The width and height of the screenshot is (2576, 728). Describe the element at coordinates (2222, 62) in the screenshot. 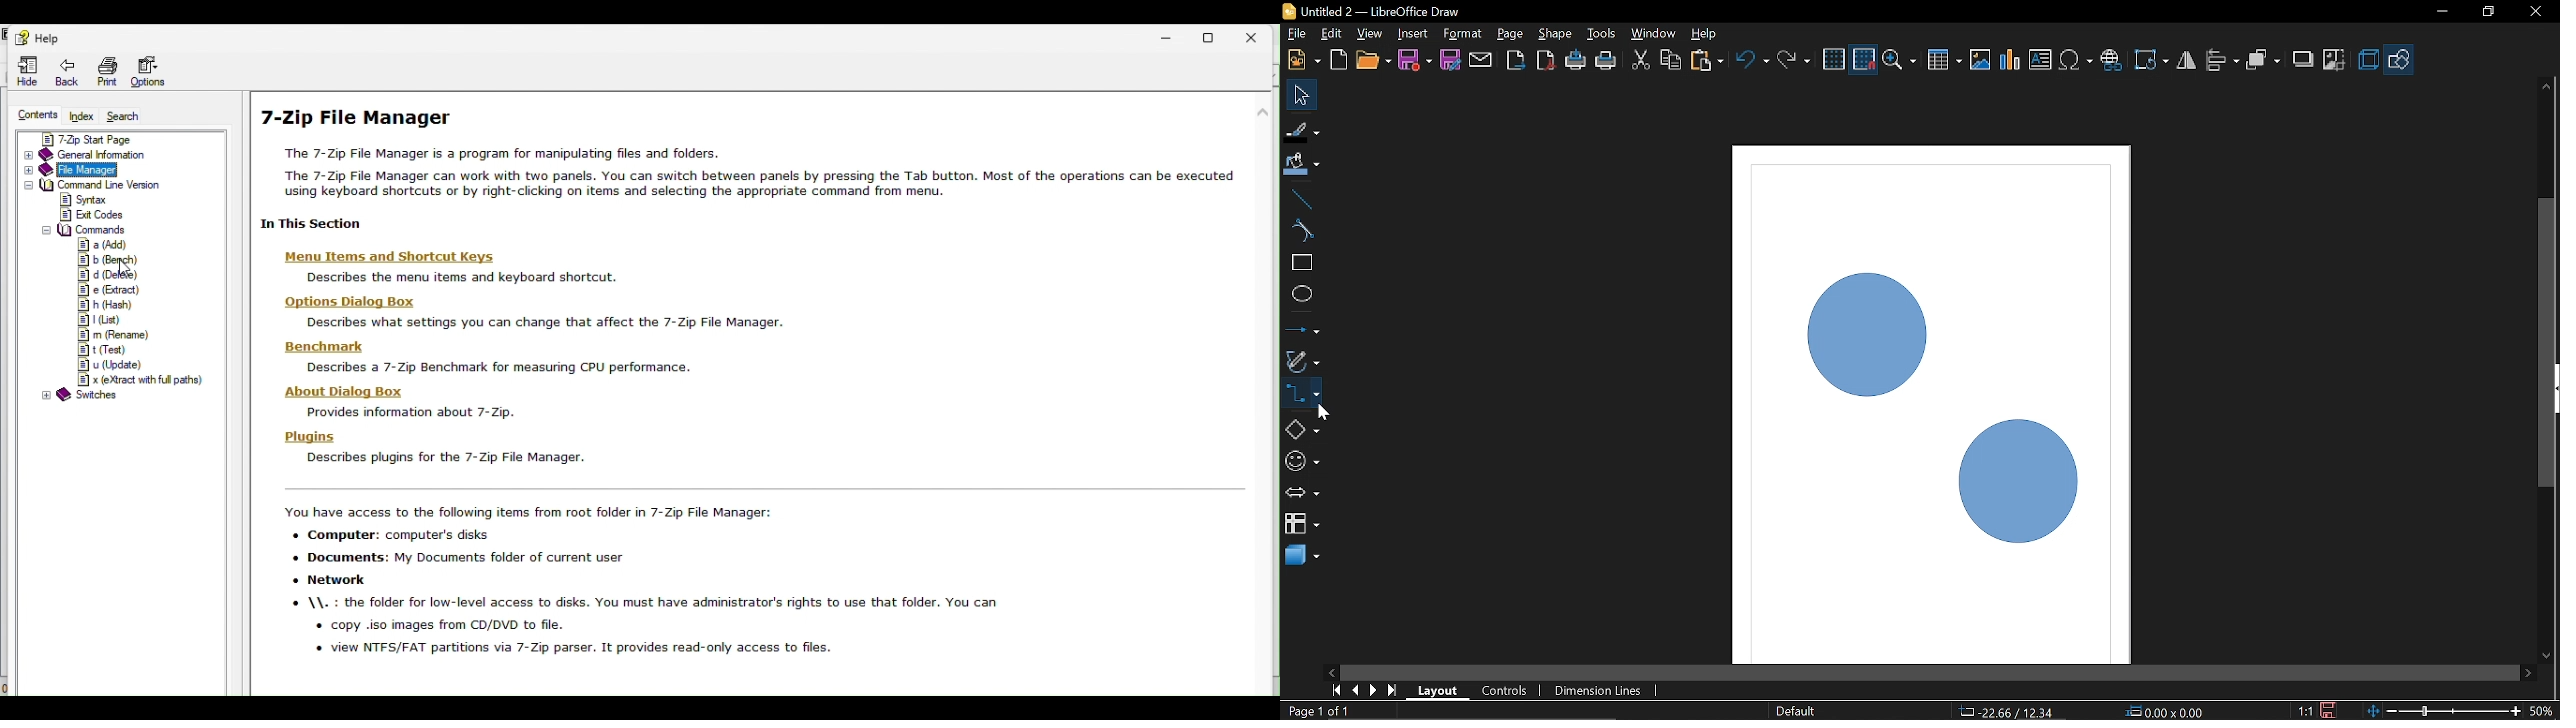

I see `Allign` at that location.